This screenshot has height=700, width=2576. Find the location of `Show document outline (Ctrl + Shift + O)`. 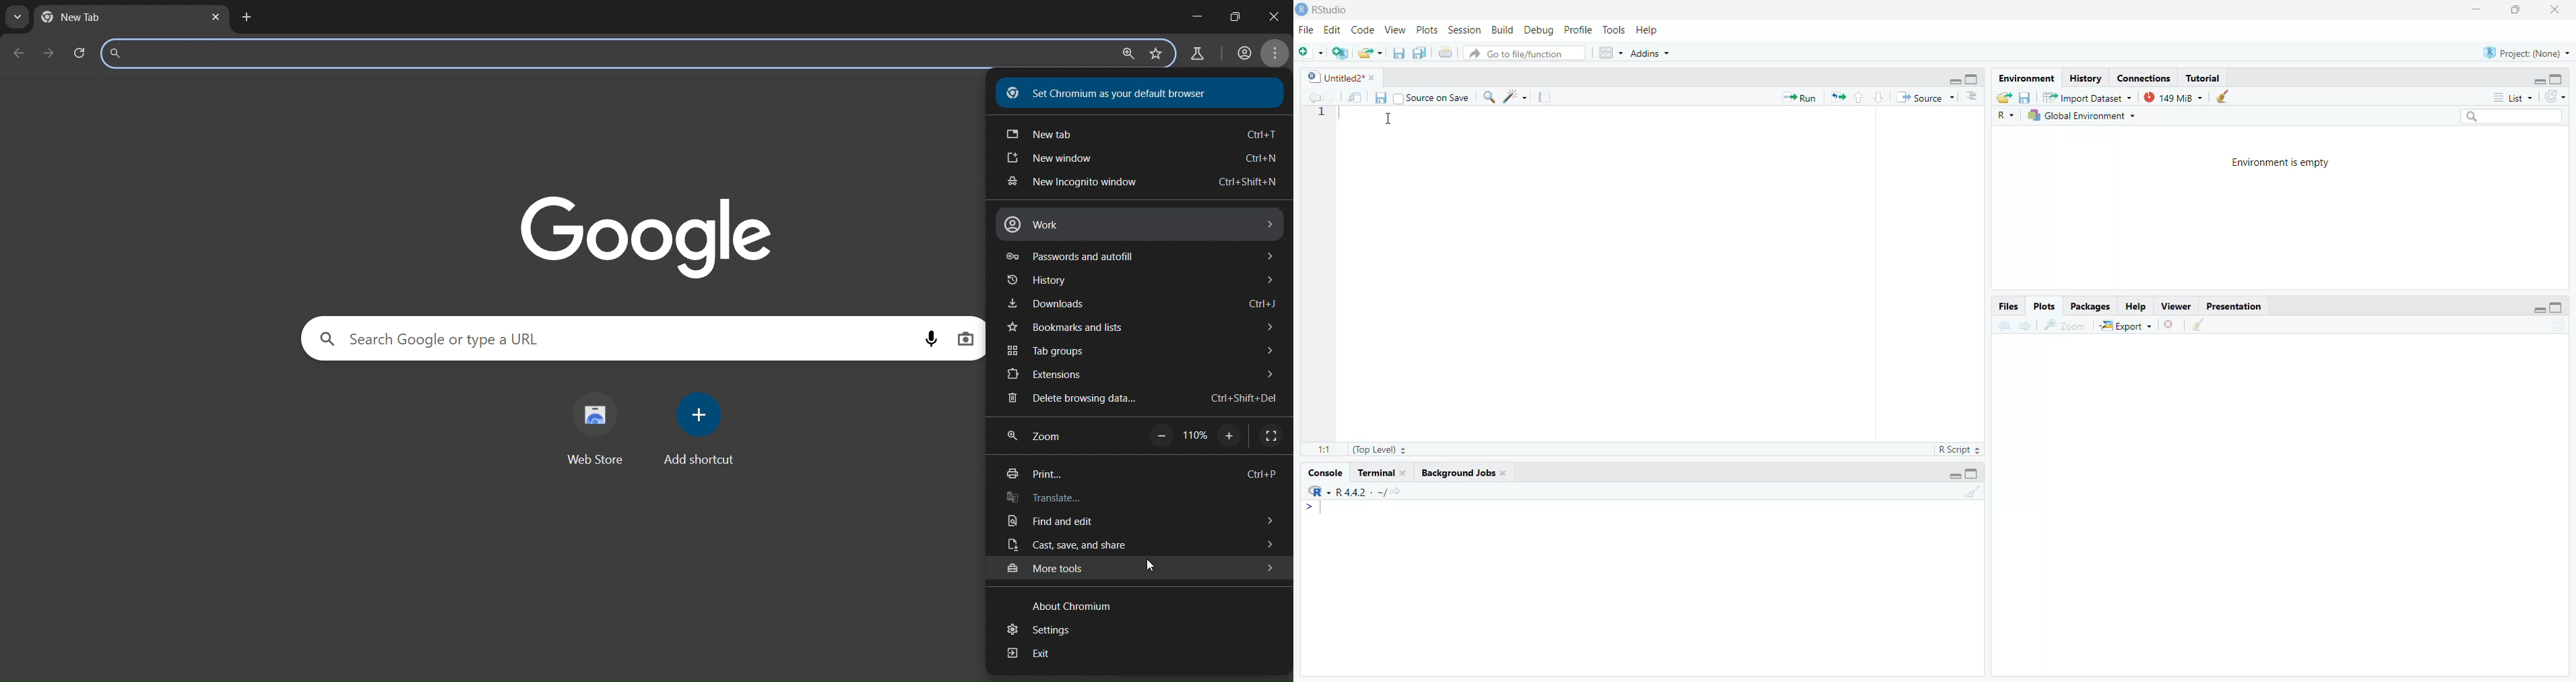

Show document outline (Ctrl + Shift + O) is located at coordinates (1974, 96).